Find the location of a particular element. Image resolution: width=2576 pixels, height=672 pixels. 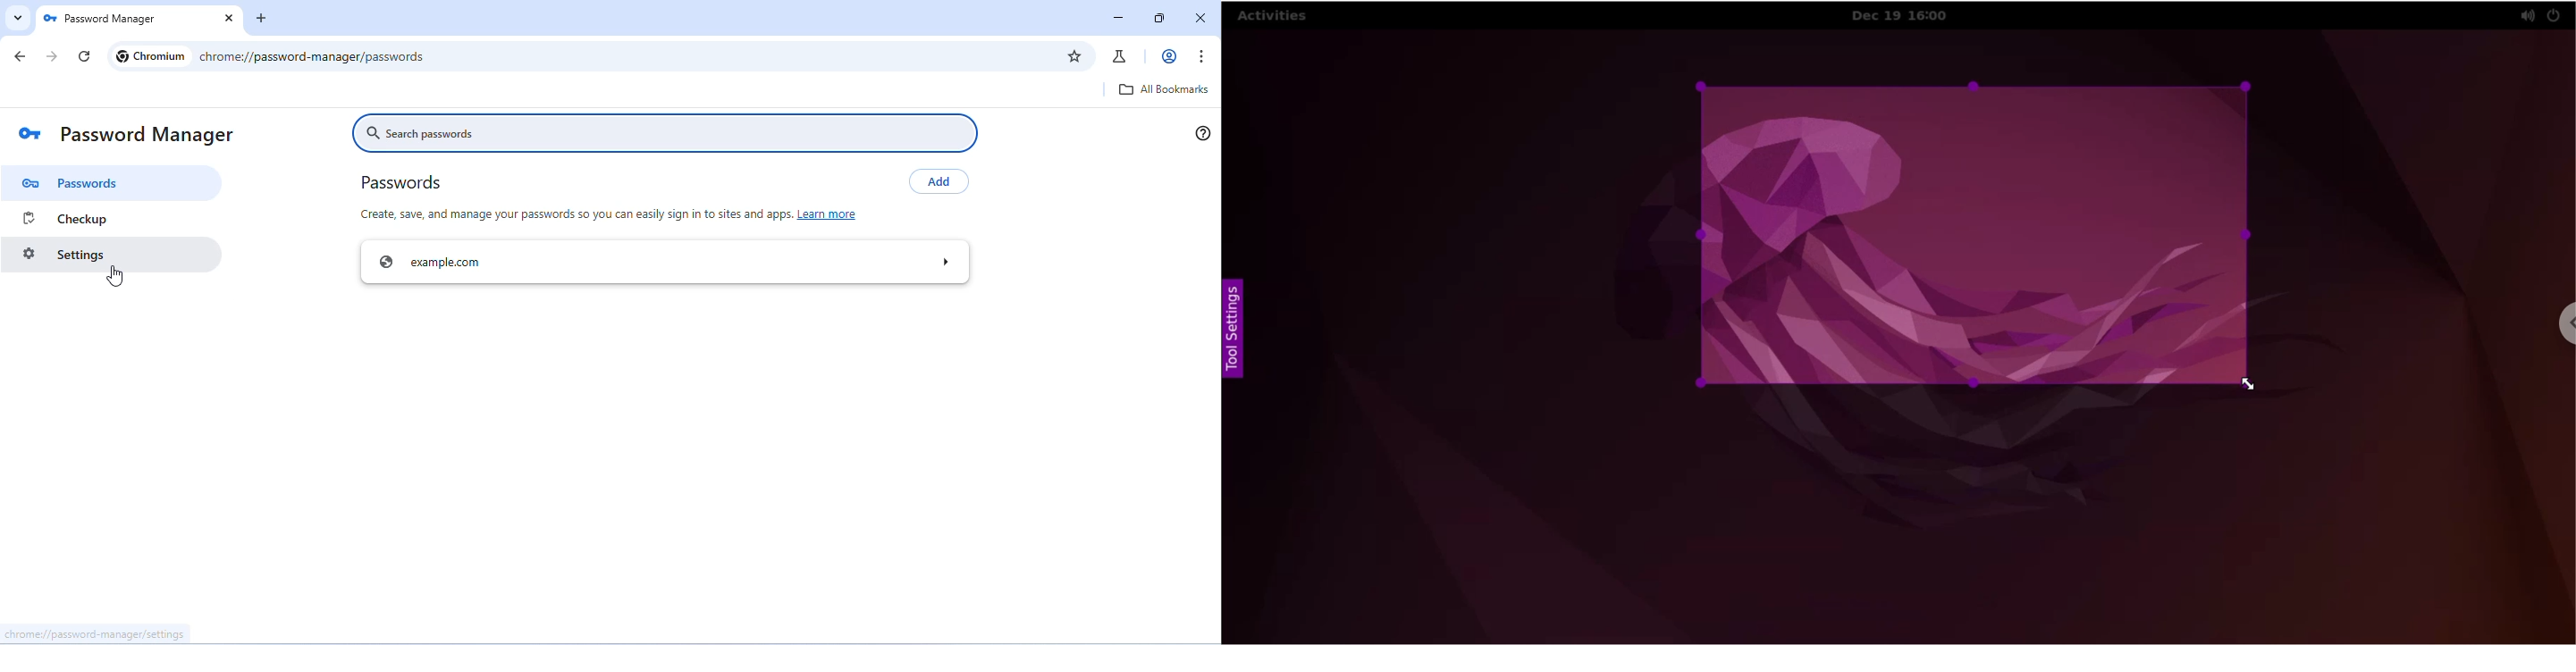

minimize is located at coordinates (1117, 17).